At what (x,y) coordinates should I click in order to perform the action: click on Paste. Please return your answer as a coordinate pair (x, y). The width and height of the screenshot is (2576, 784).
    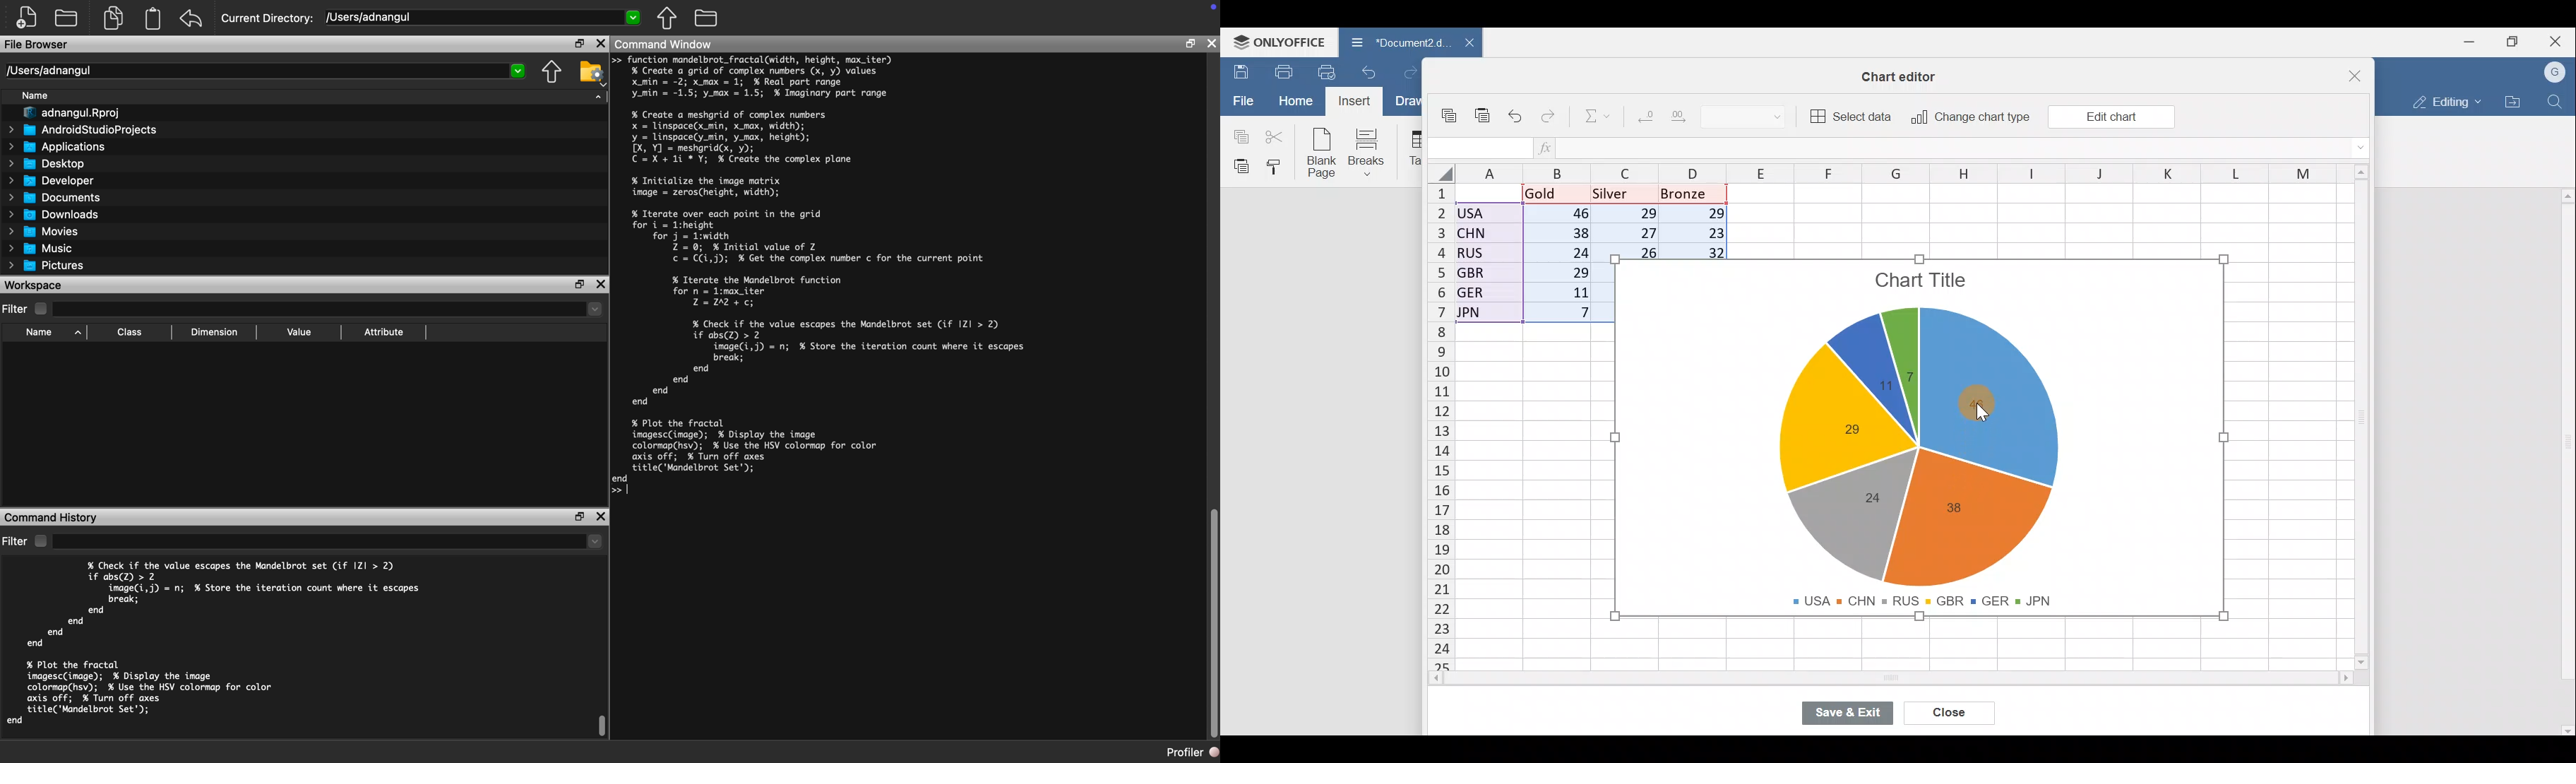
    Looking at the image, I should click on (1484, 120).